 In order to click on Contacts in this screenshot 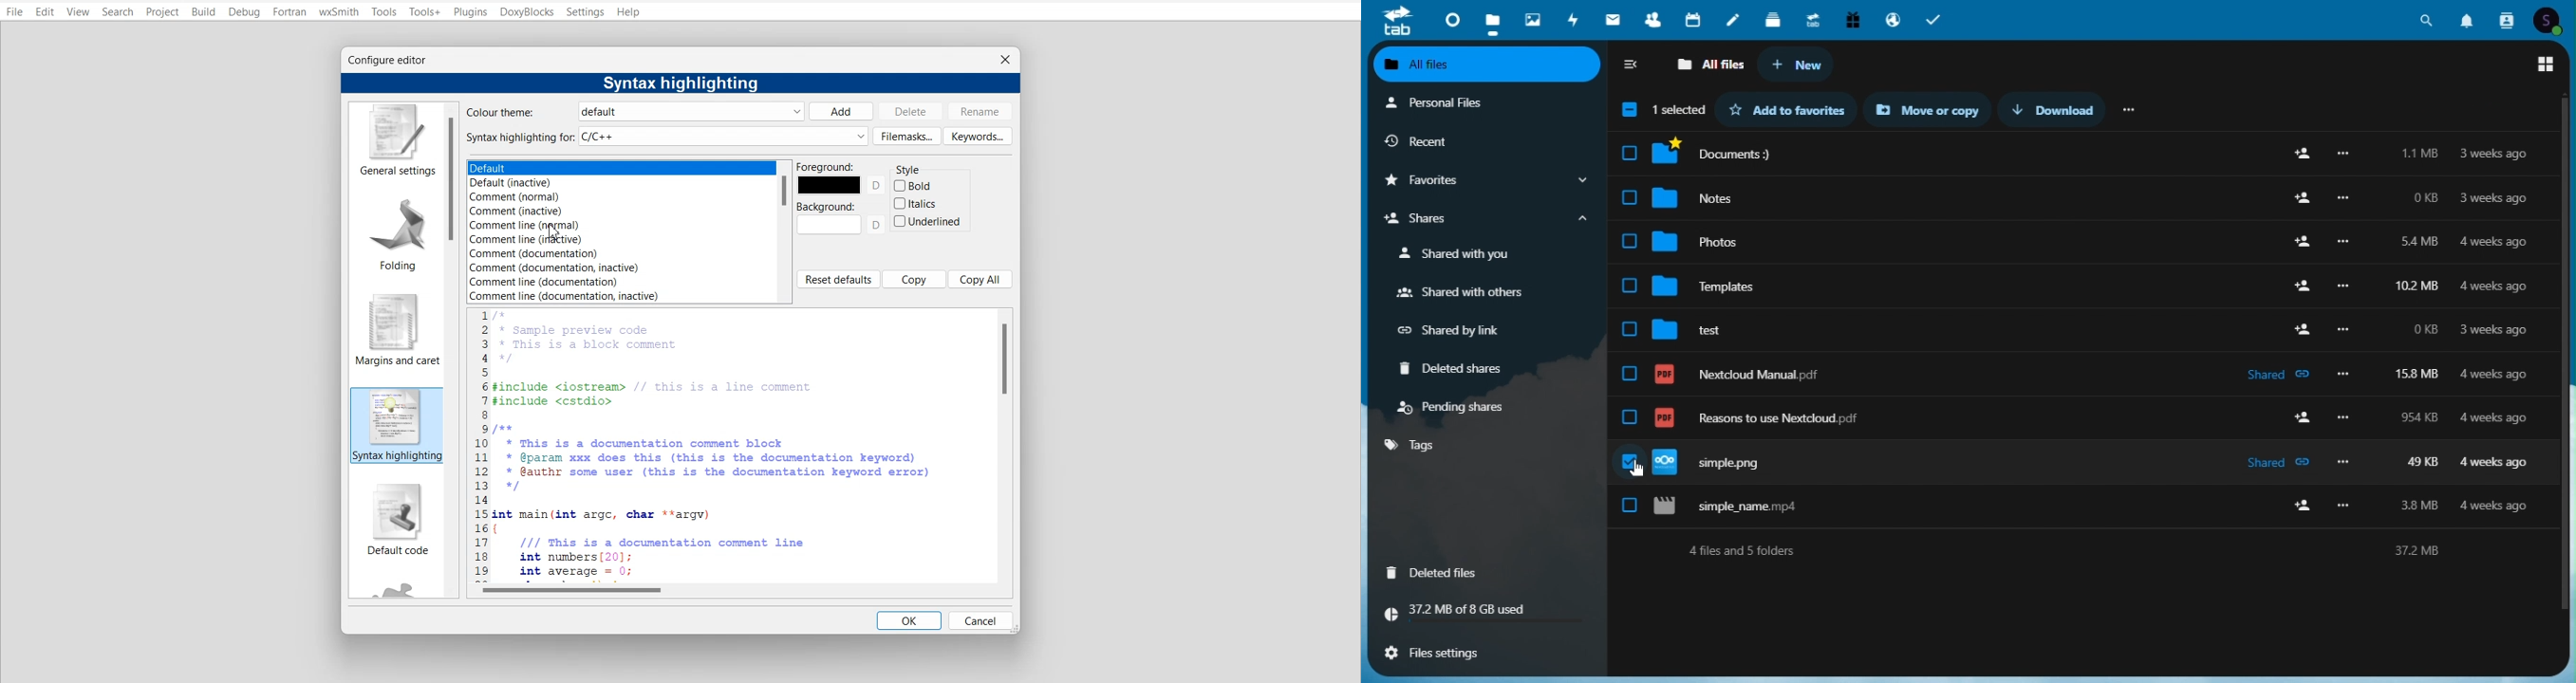, I will do `click(2508, 18)`.